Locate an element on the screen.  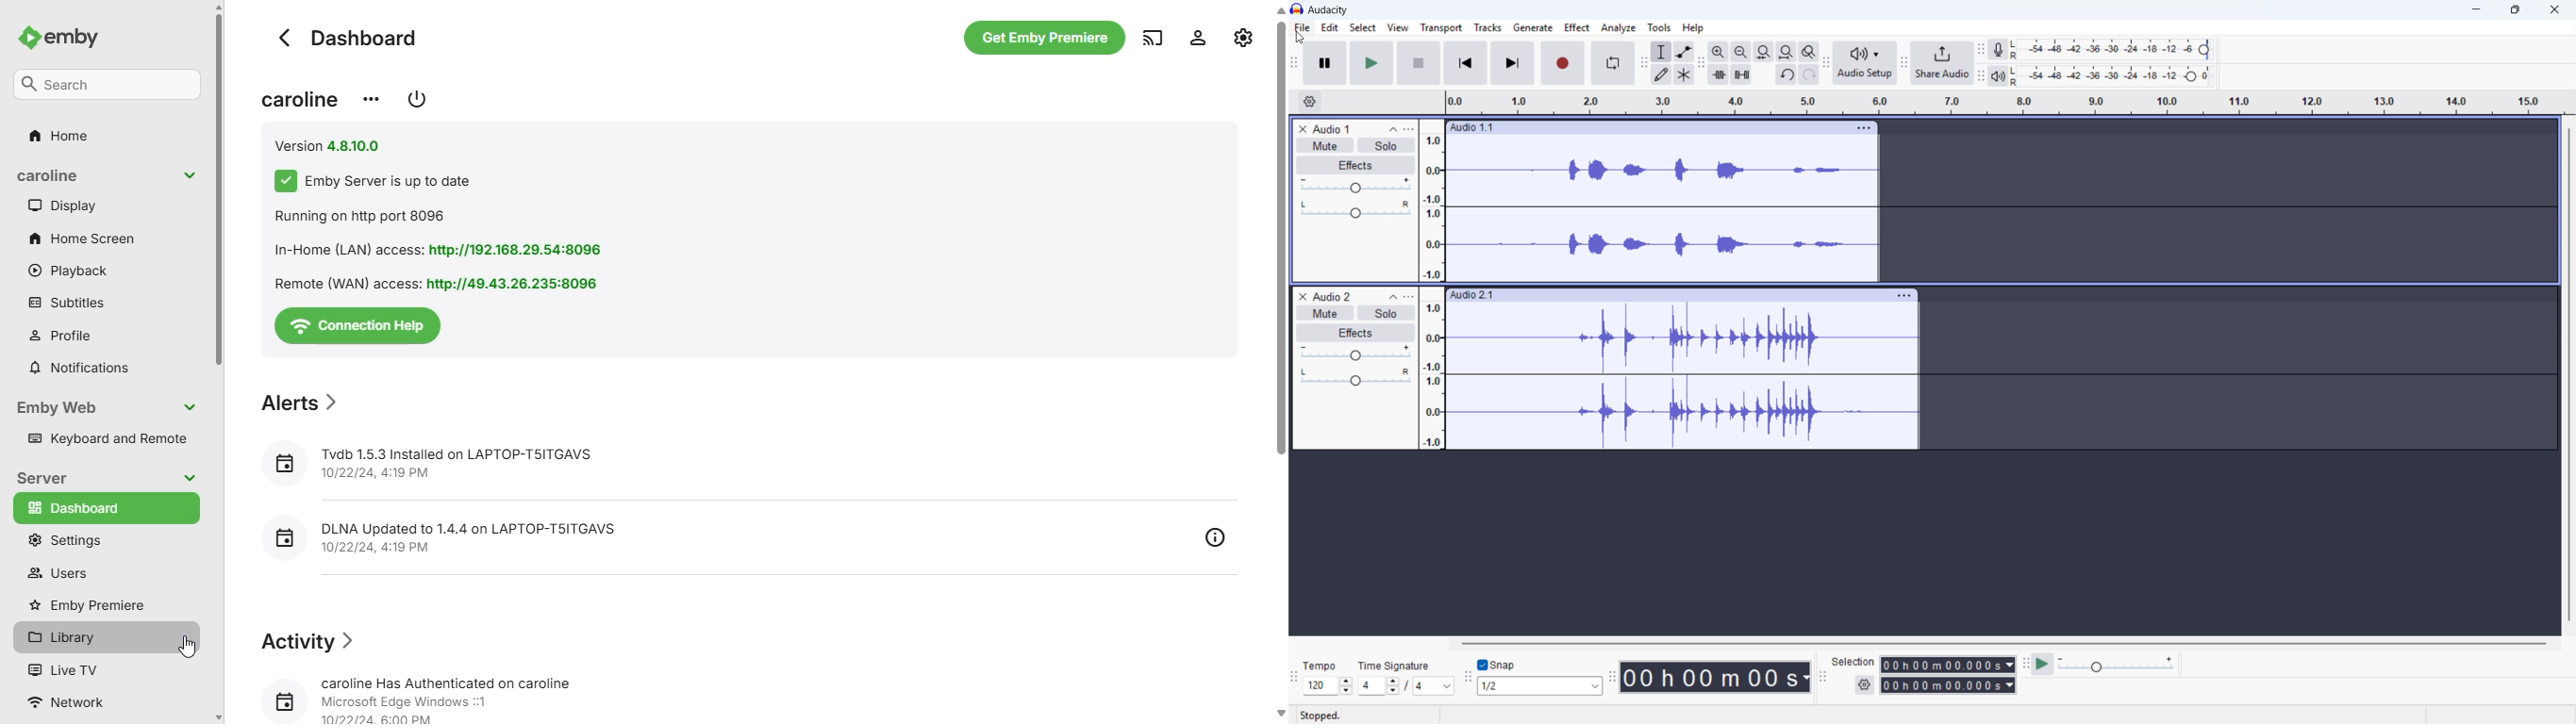
overview is located at coordinates (1216, 538).